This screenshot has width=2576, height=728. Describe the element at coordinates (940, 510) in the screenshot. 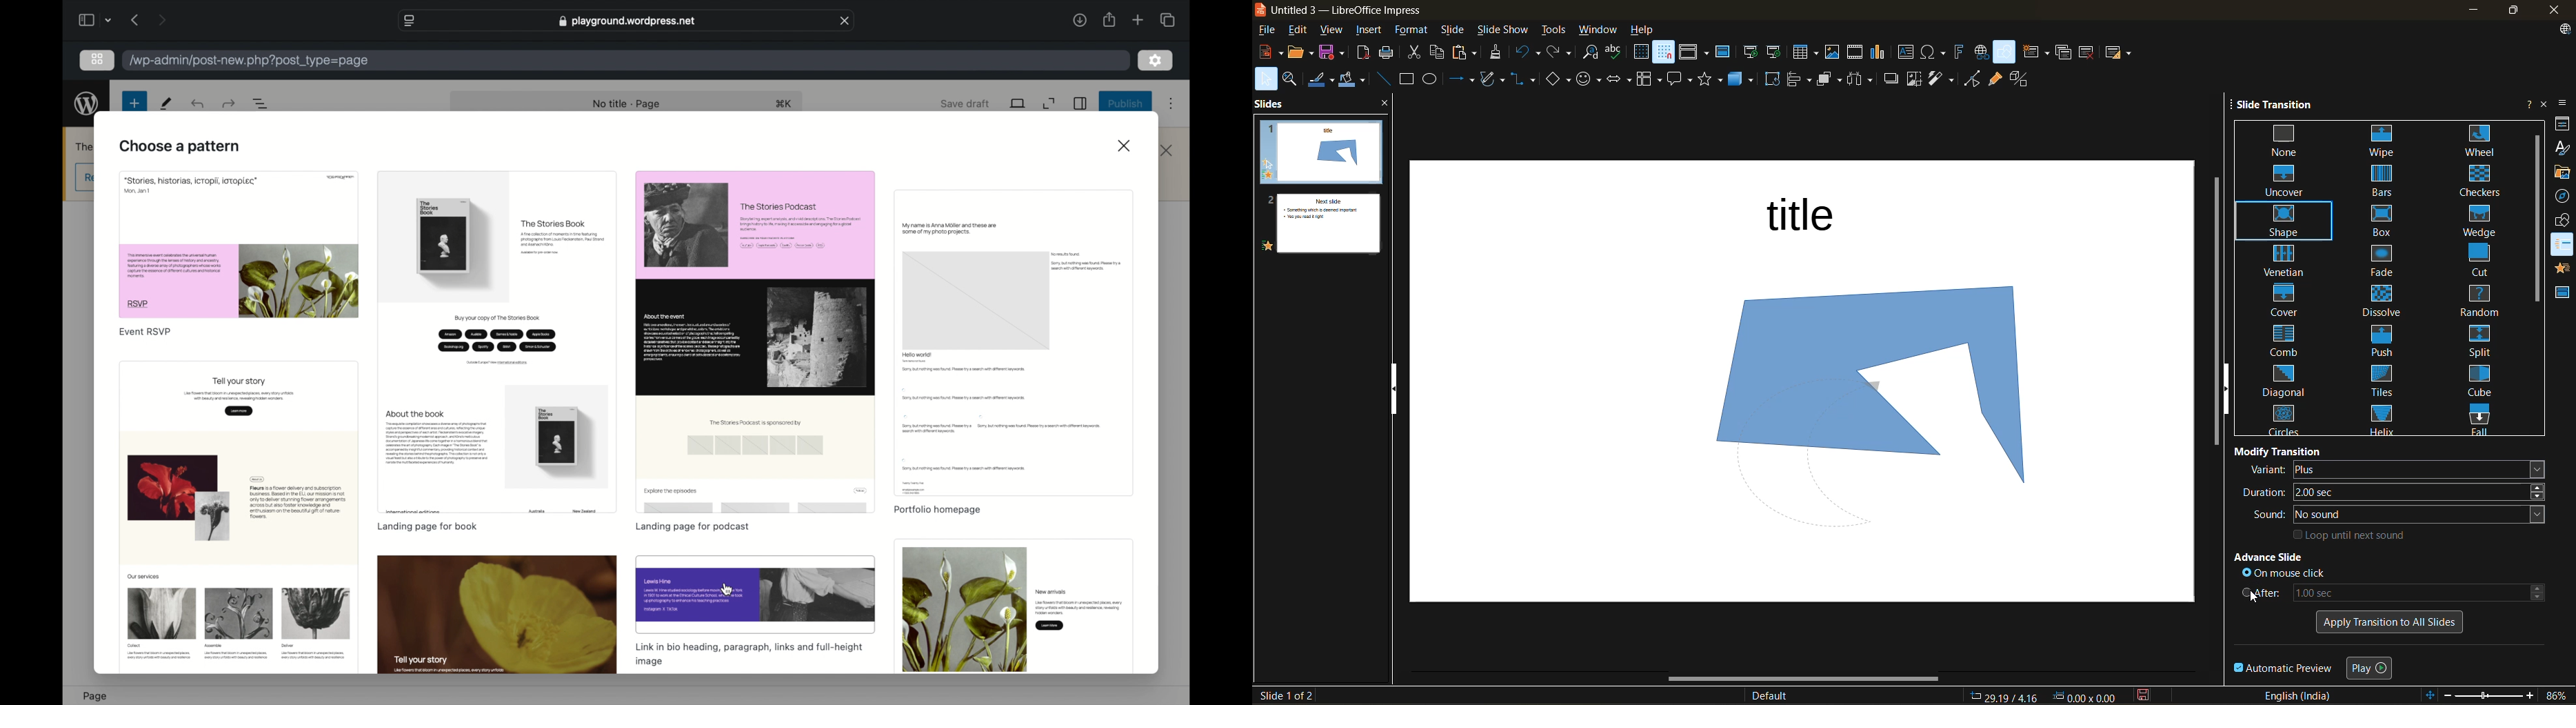

I see `portfolio homepage` at that location.